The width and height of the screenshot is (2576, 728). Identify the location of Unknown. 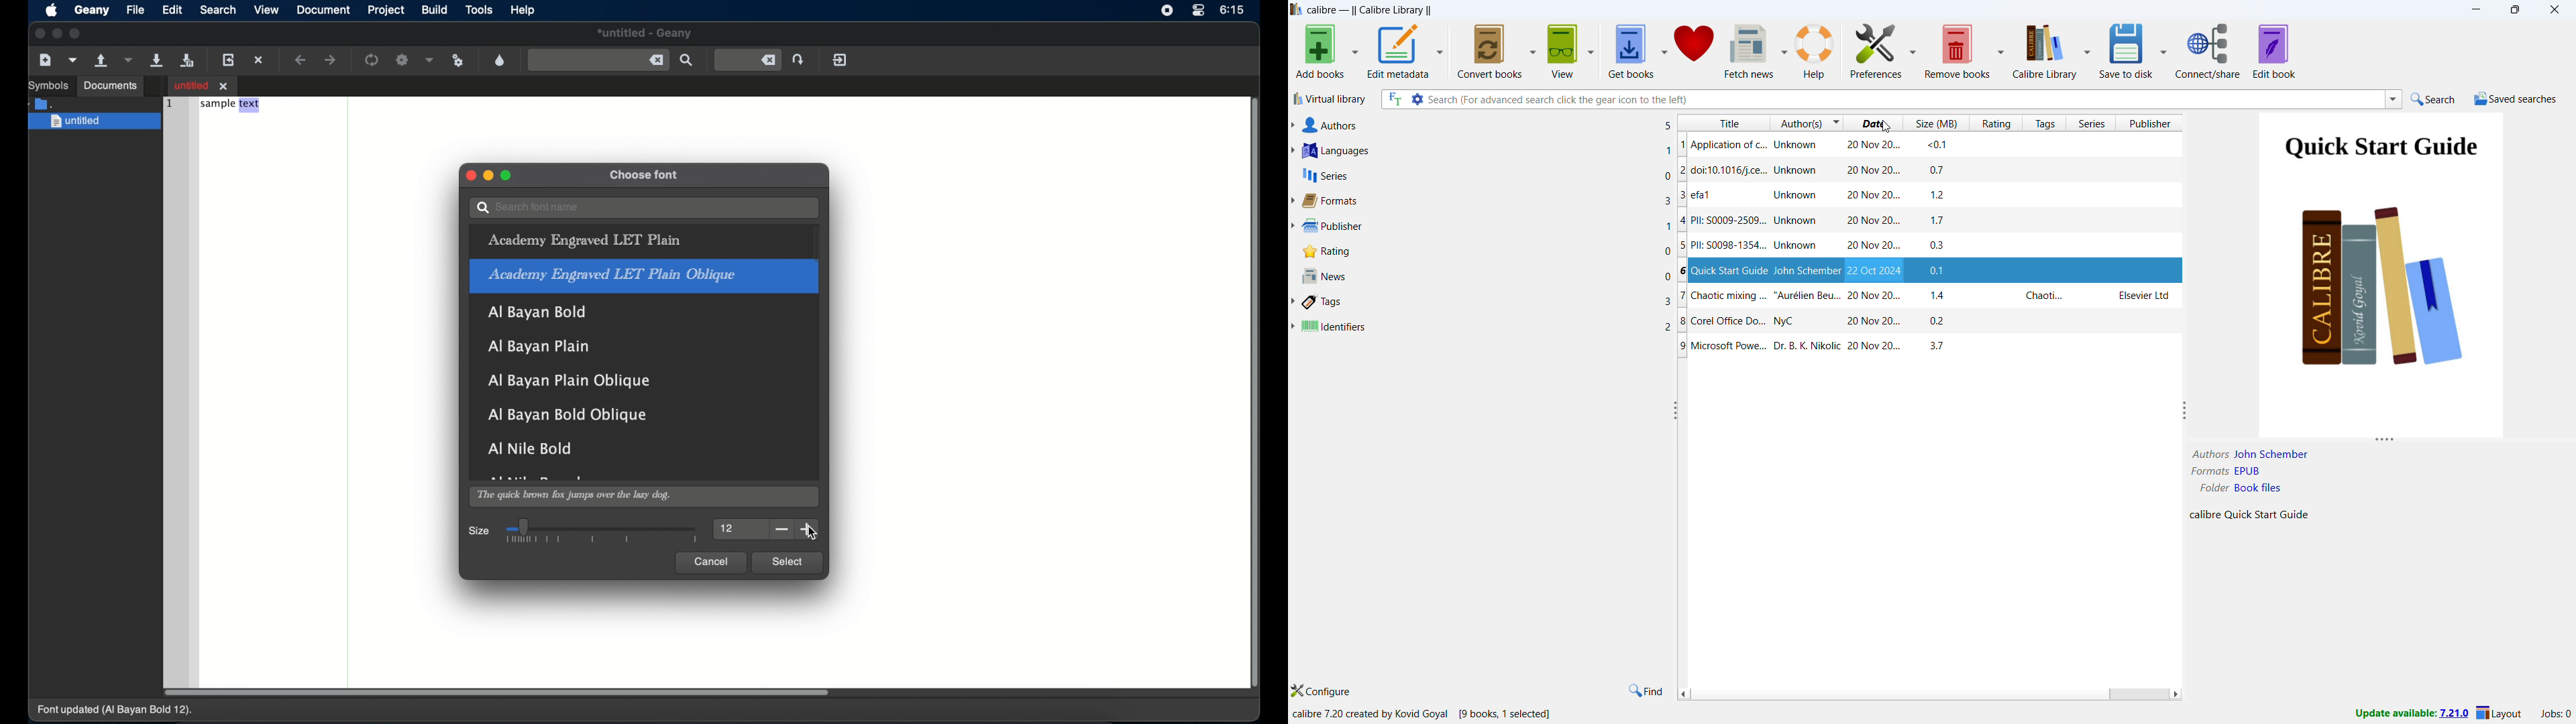
(1803, 144).